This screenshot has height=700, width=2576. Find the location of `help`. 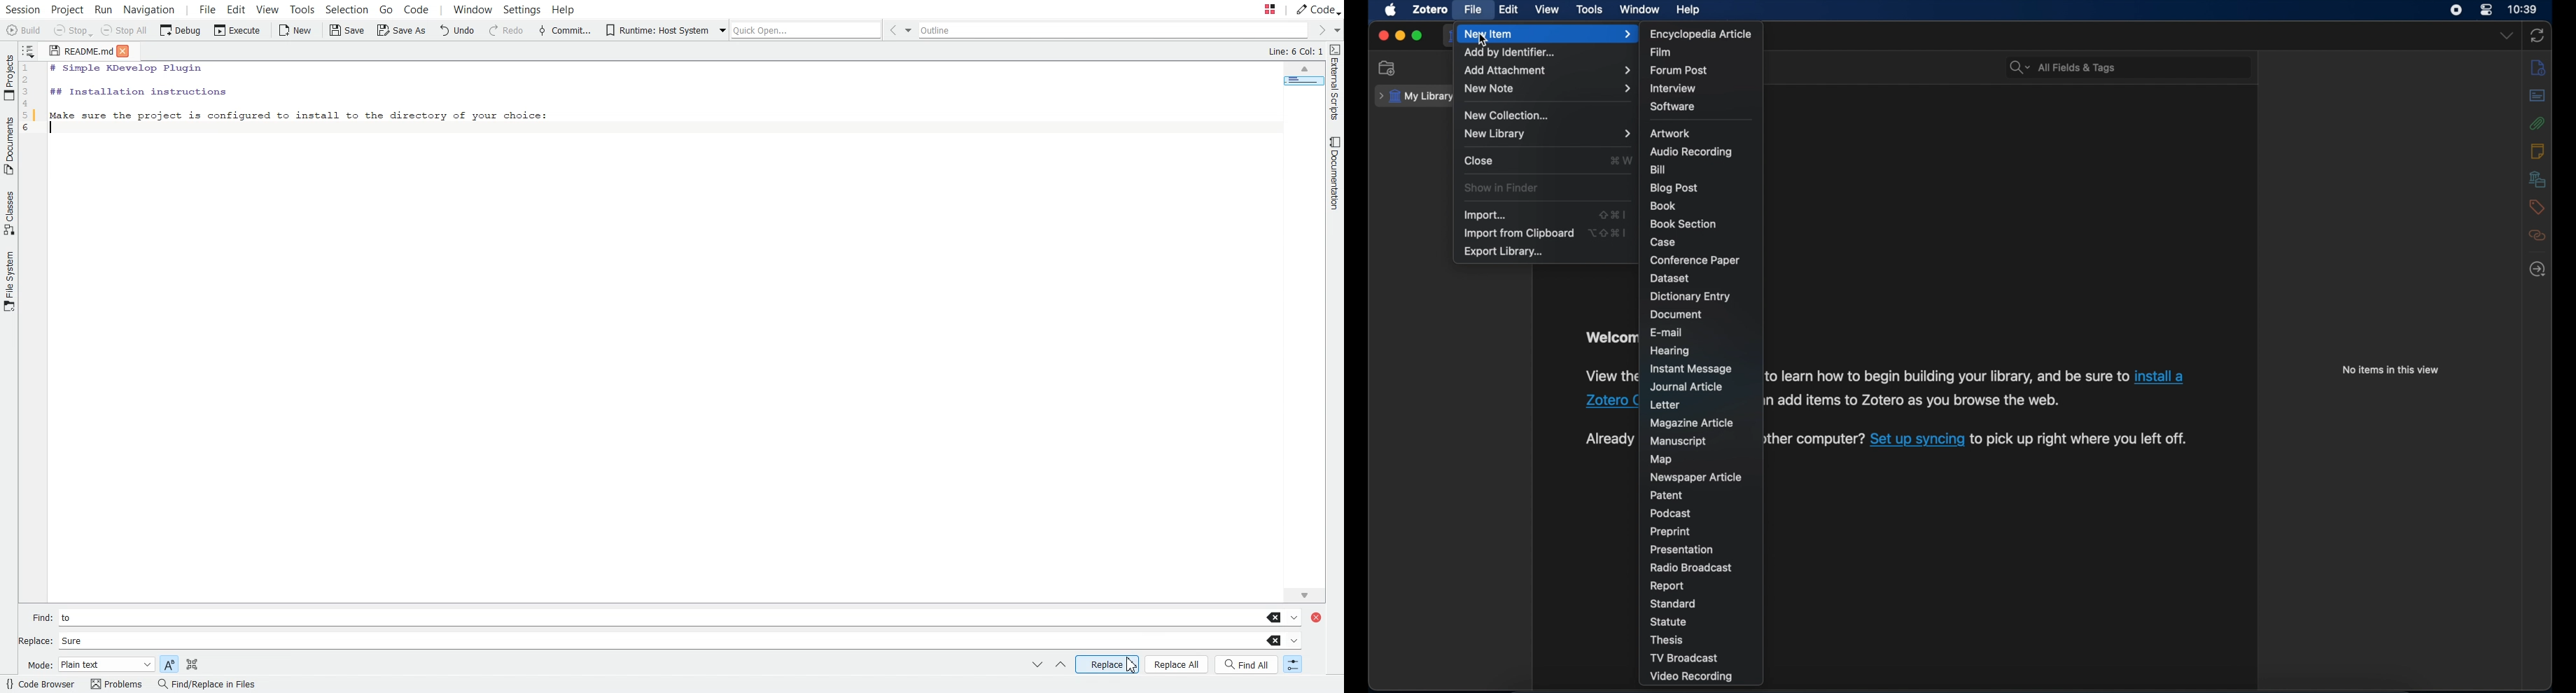

help is located at coordinates (1689, 10).